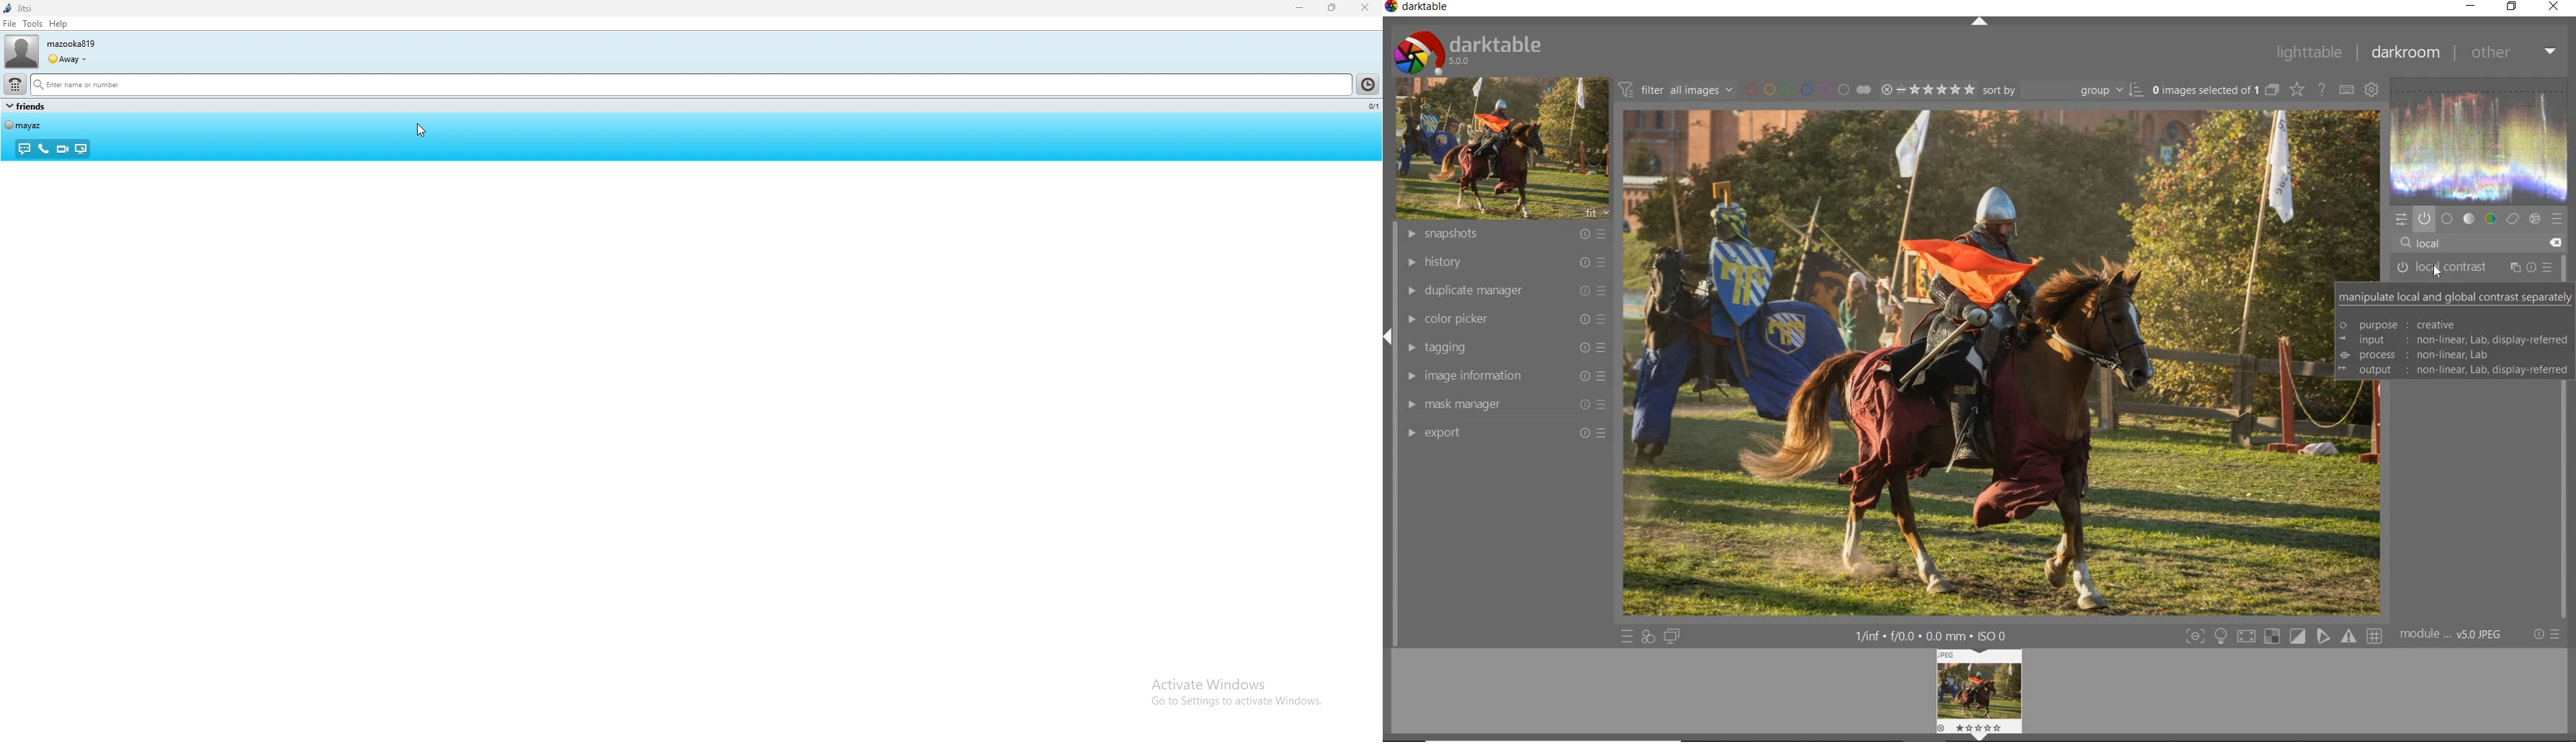 Image resolution: width=2576 pixels, height=756 pixels. I want to click on share desktop, so click(80, 149).